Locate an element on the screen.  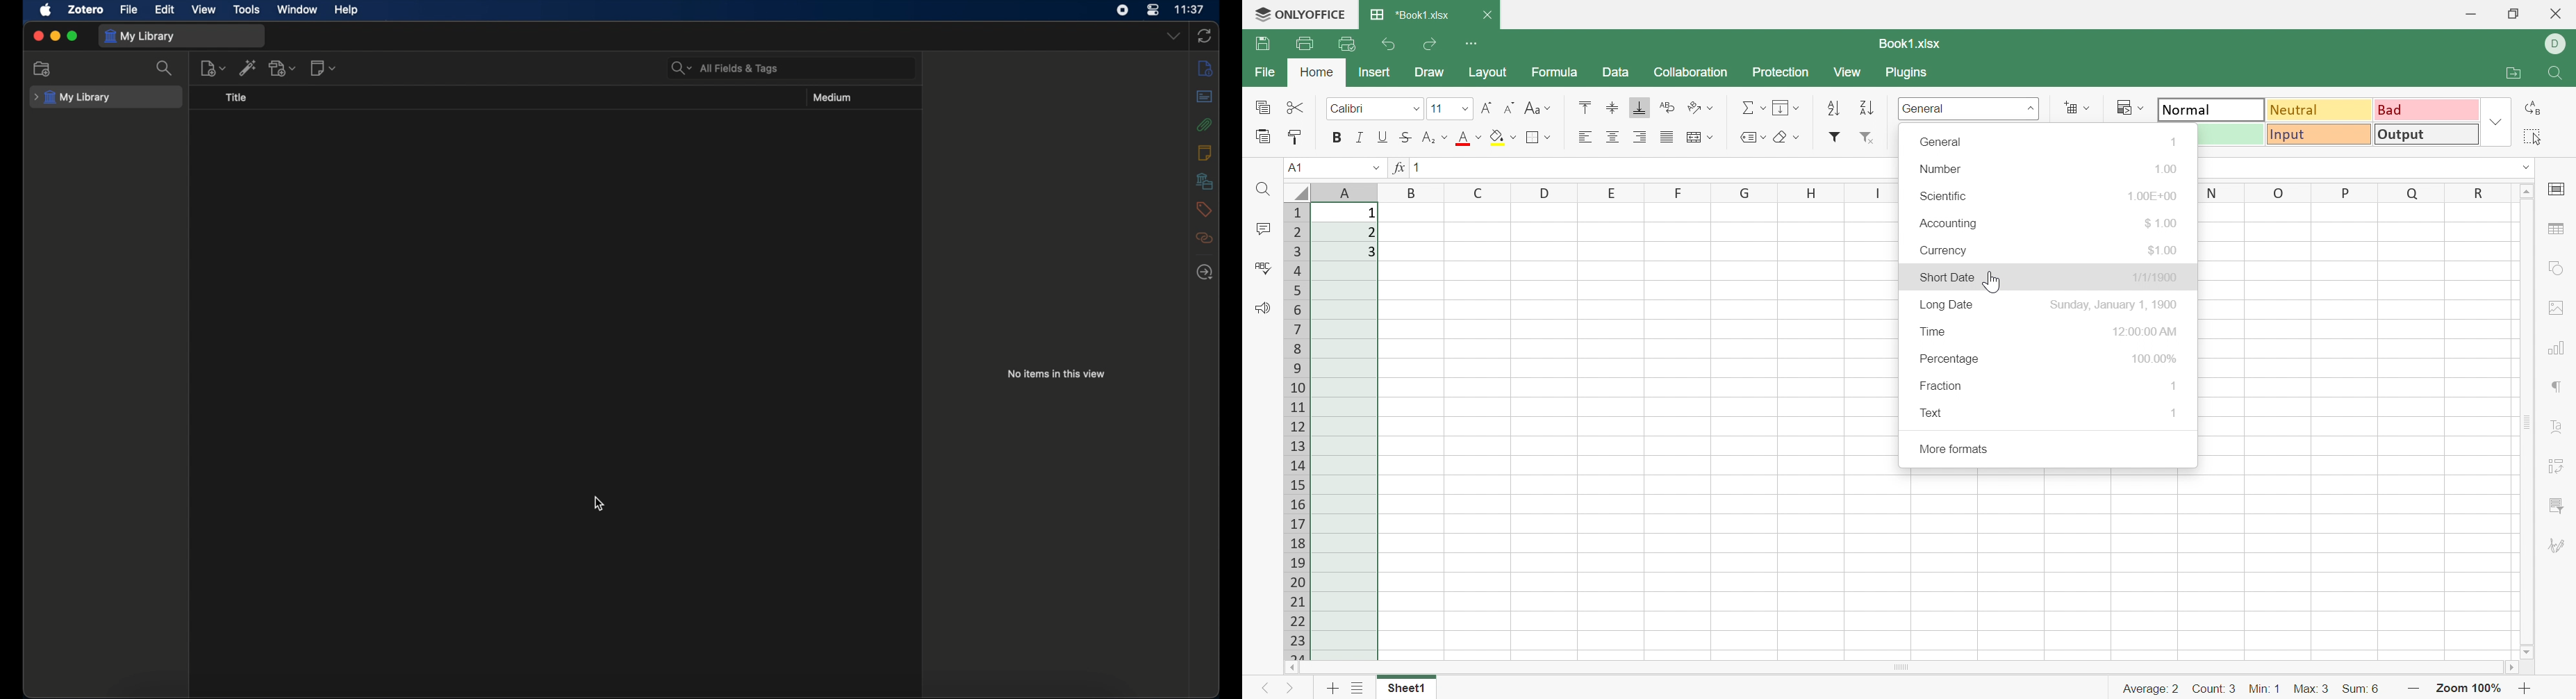
Copy is located at coordinates (1263, 107).